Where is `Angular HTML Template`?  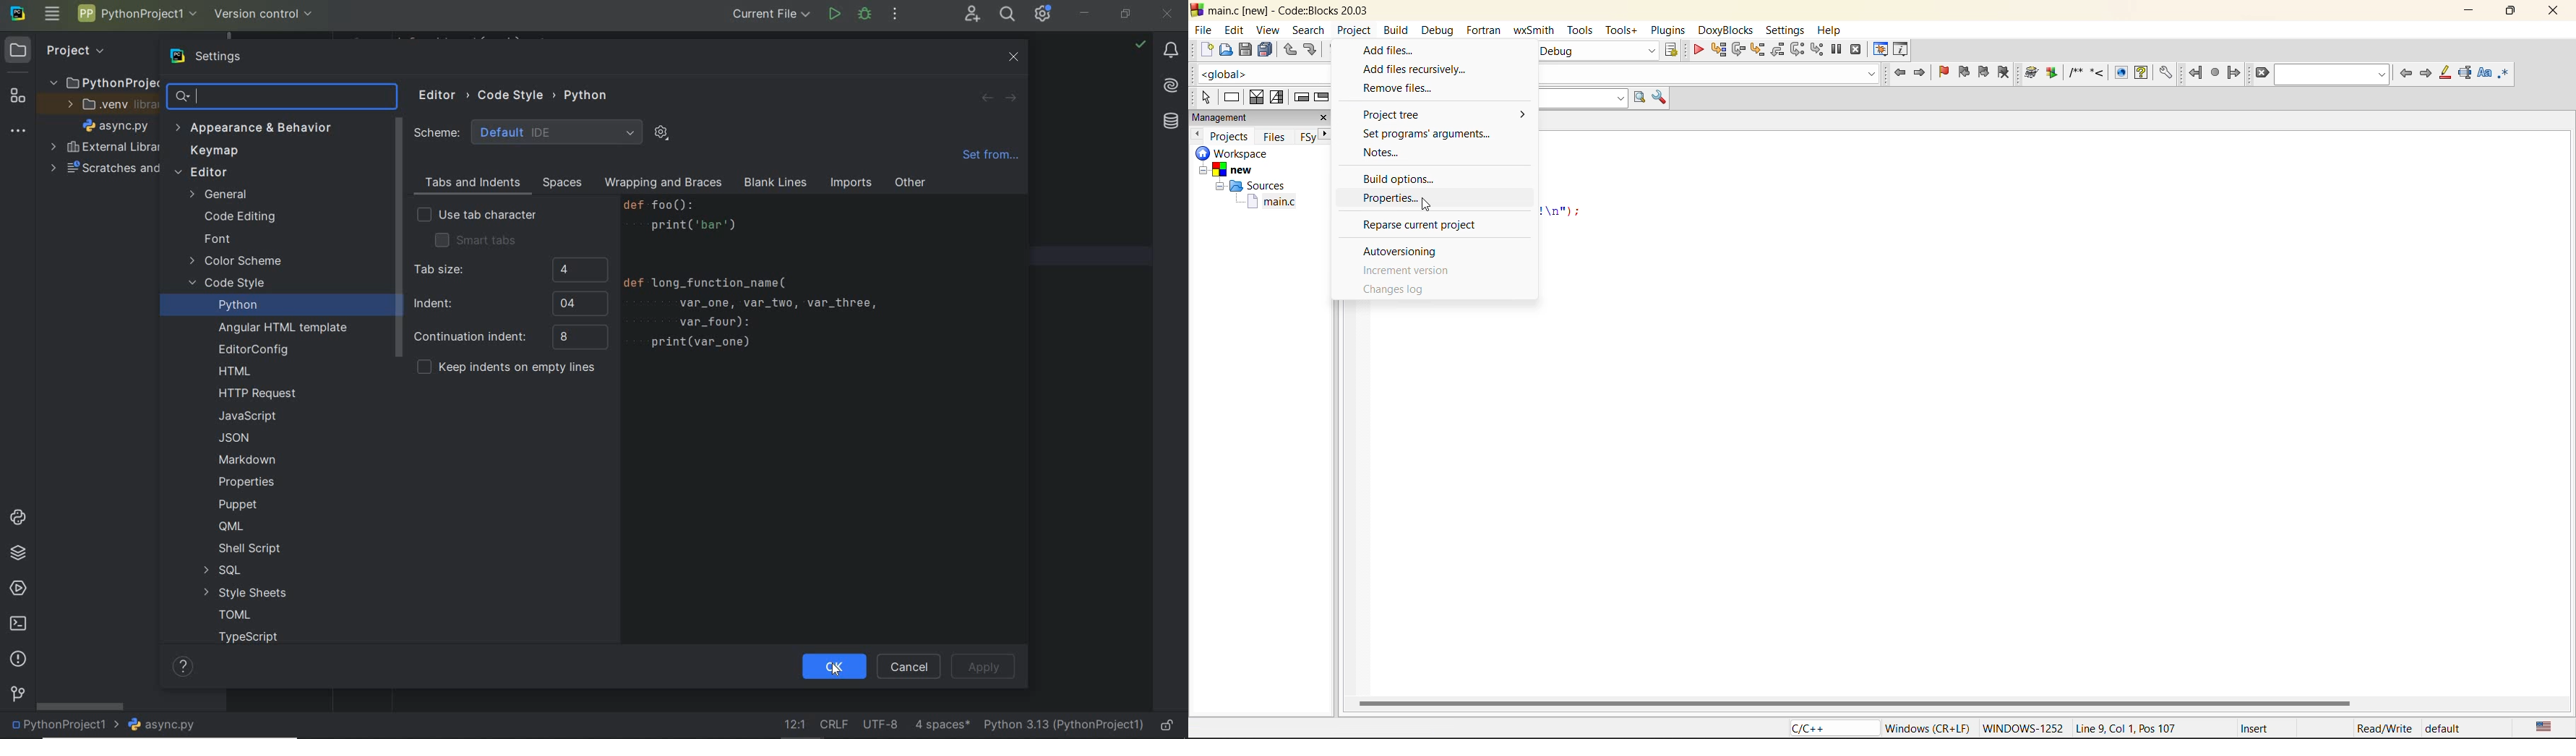
Angular HTML Template is located at coordinates (283, 329).